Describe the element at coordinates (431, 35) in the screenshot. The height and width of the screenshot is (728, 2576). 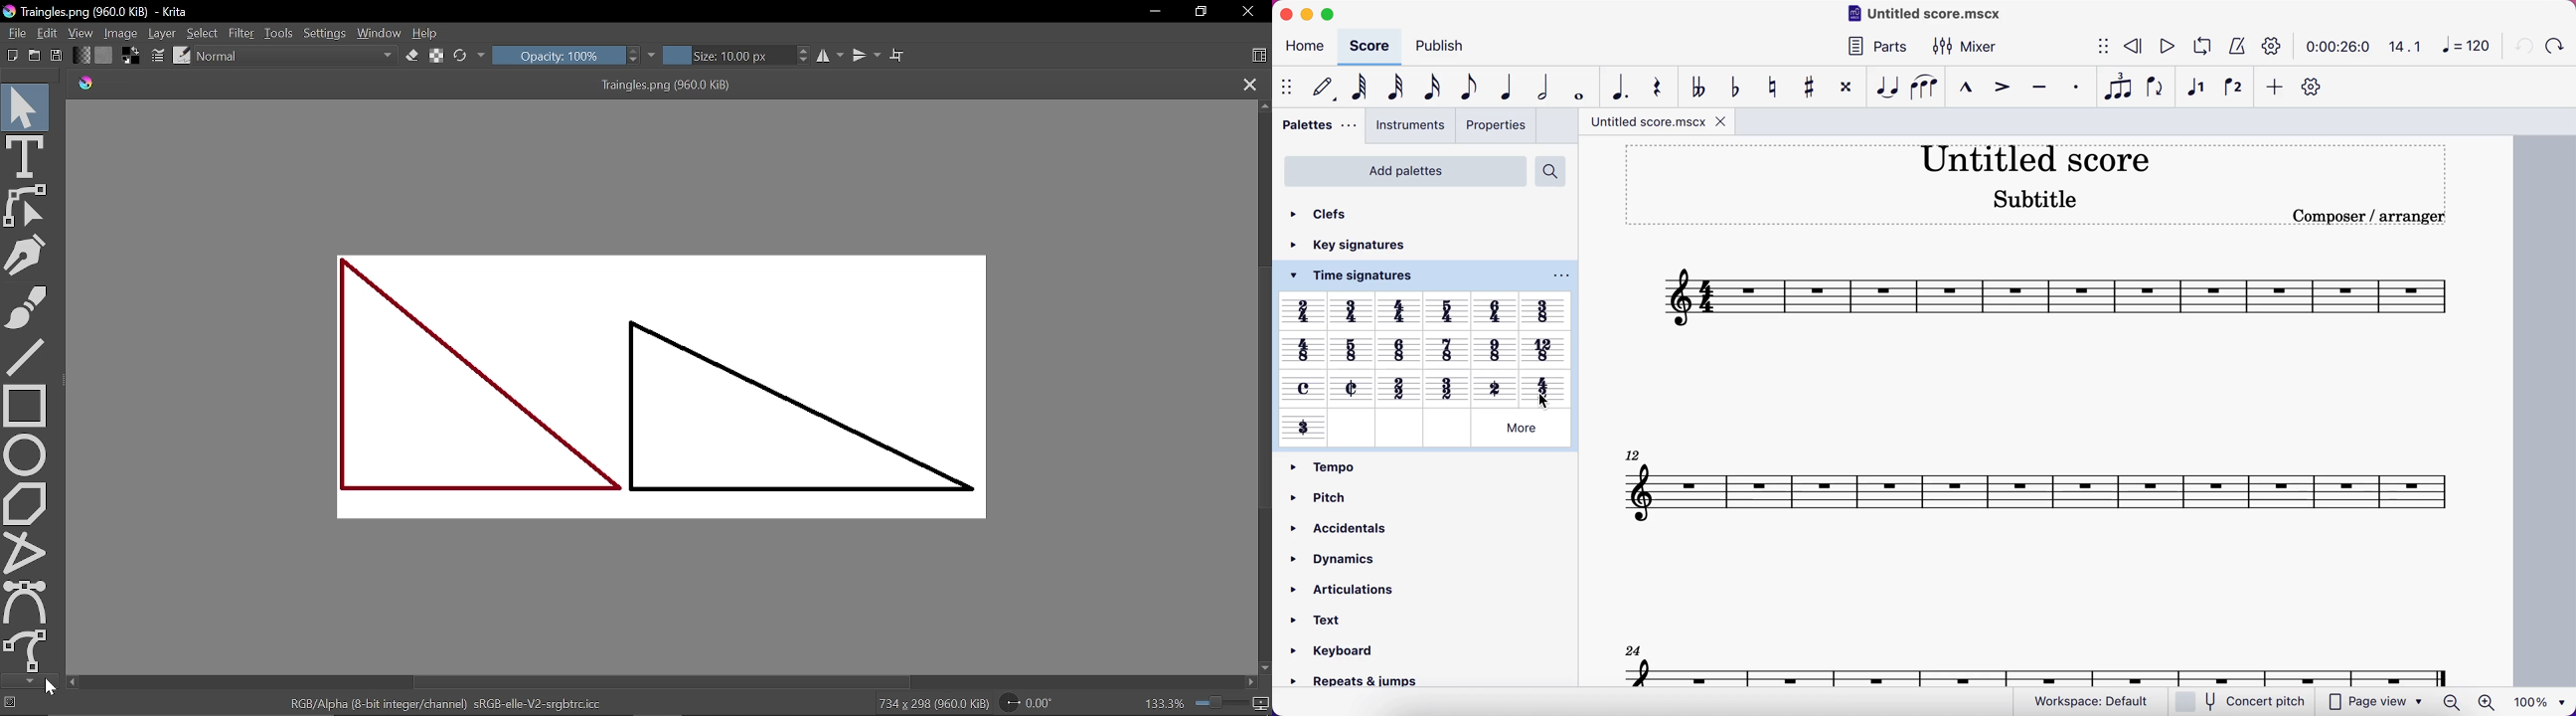
I see `Help` at that location.